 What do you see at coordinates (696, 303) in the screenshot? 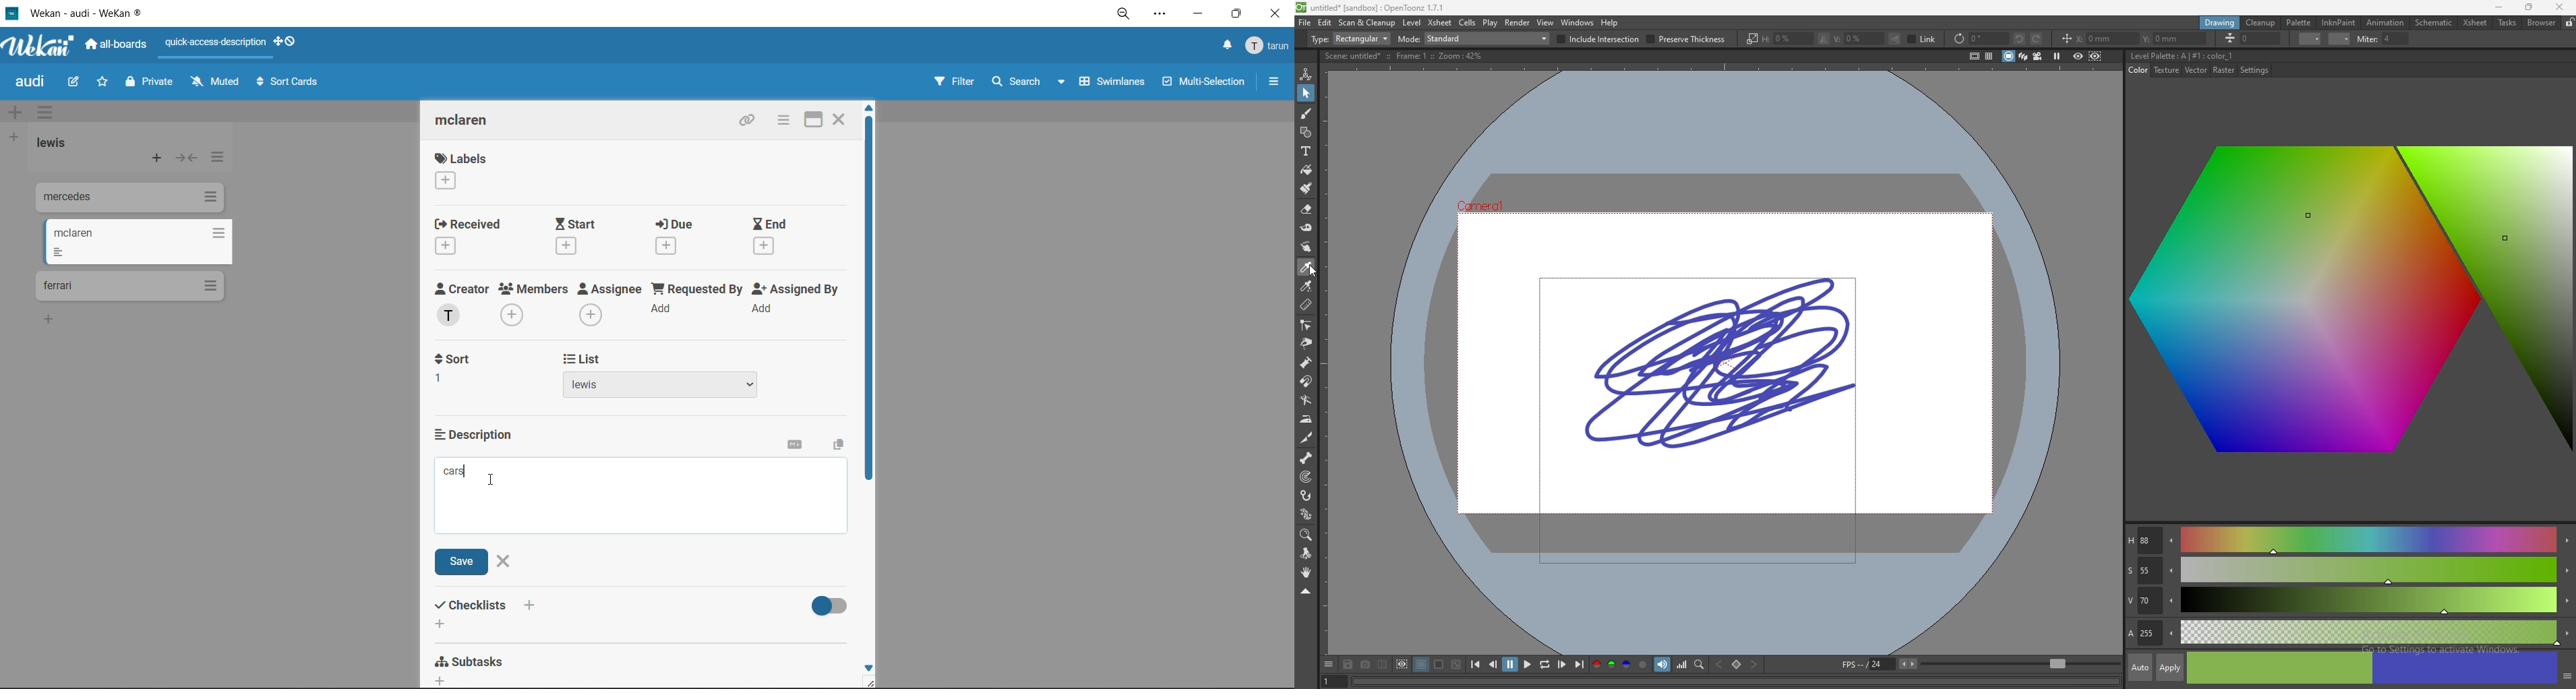
I see `requested by` at bounding box center [696, 303].